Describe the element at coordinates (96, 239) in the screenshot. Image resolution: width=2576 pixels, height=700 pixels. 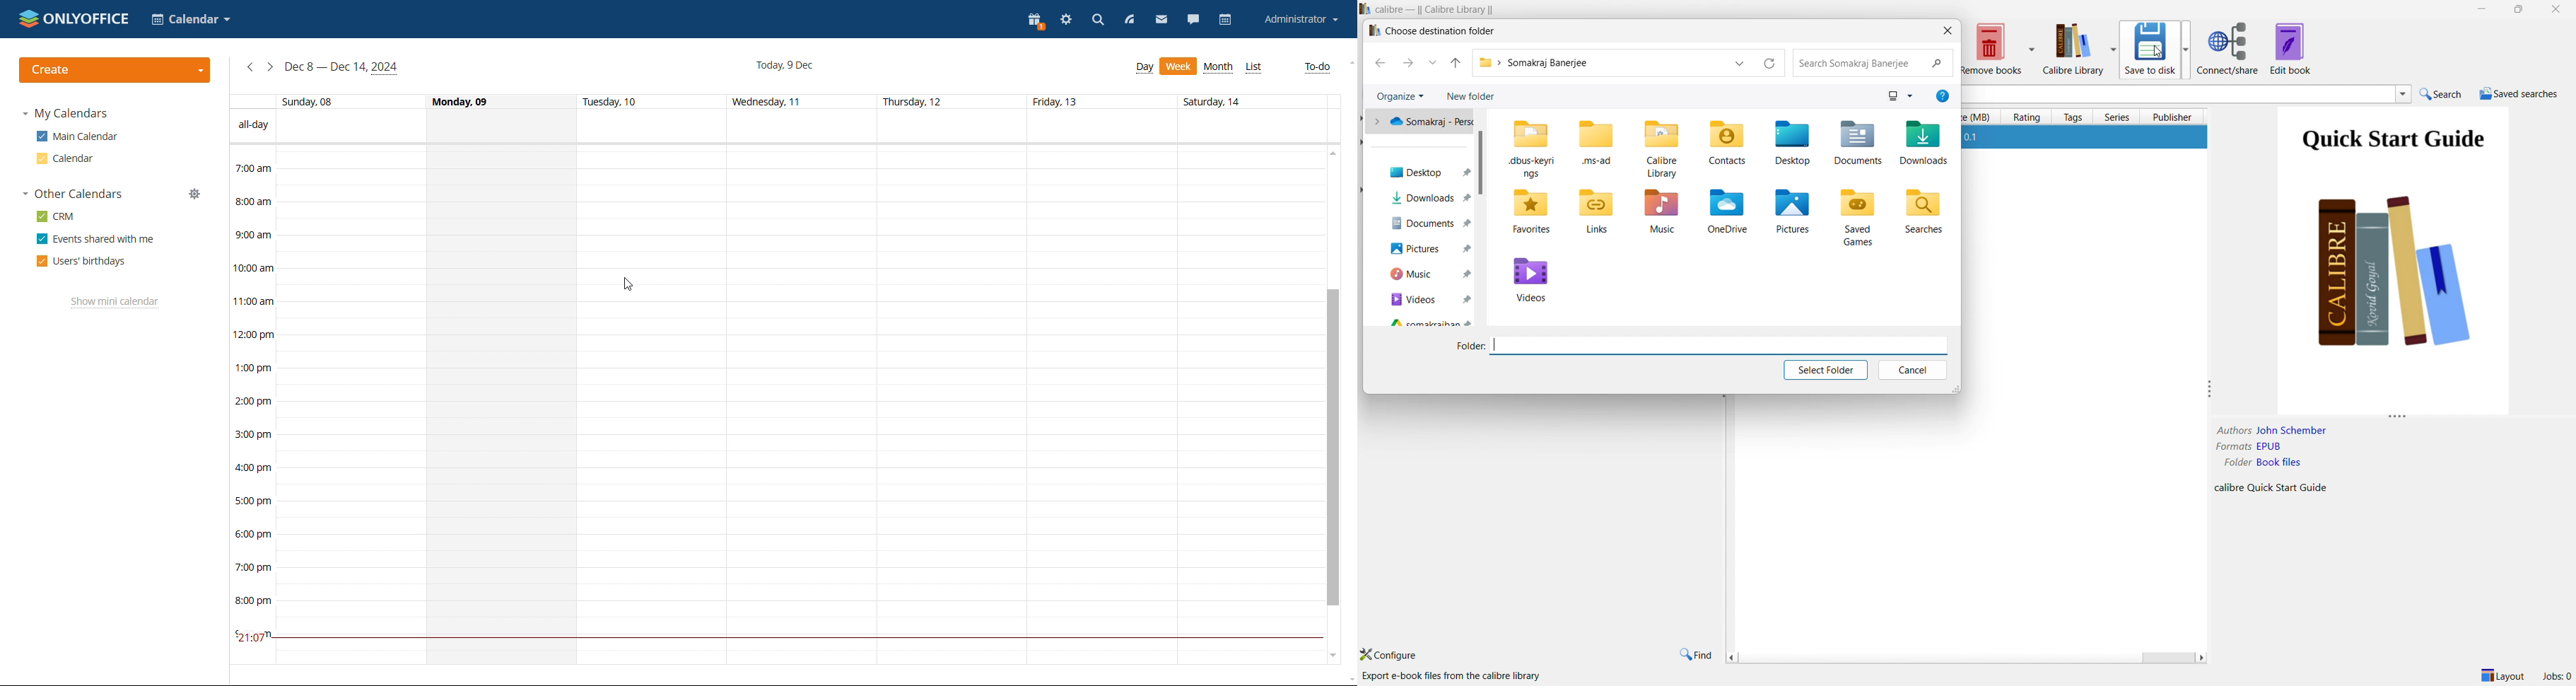
I see `events shared with me` at that location.